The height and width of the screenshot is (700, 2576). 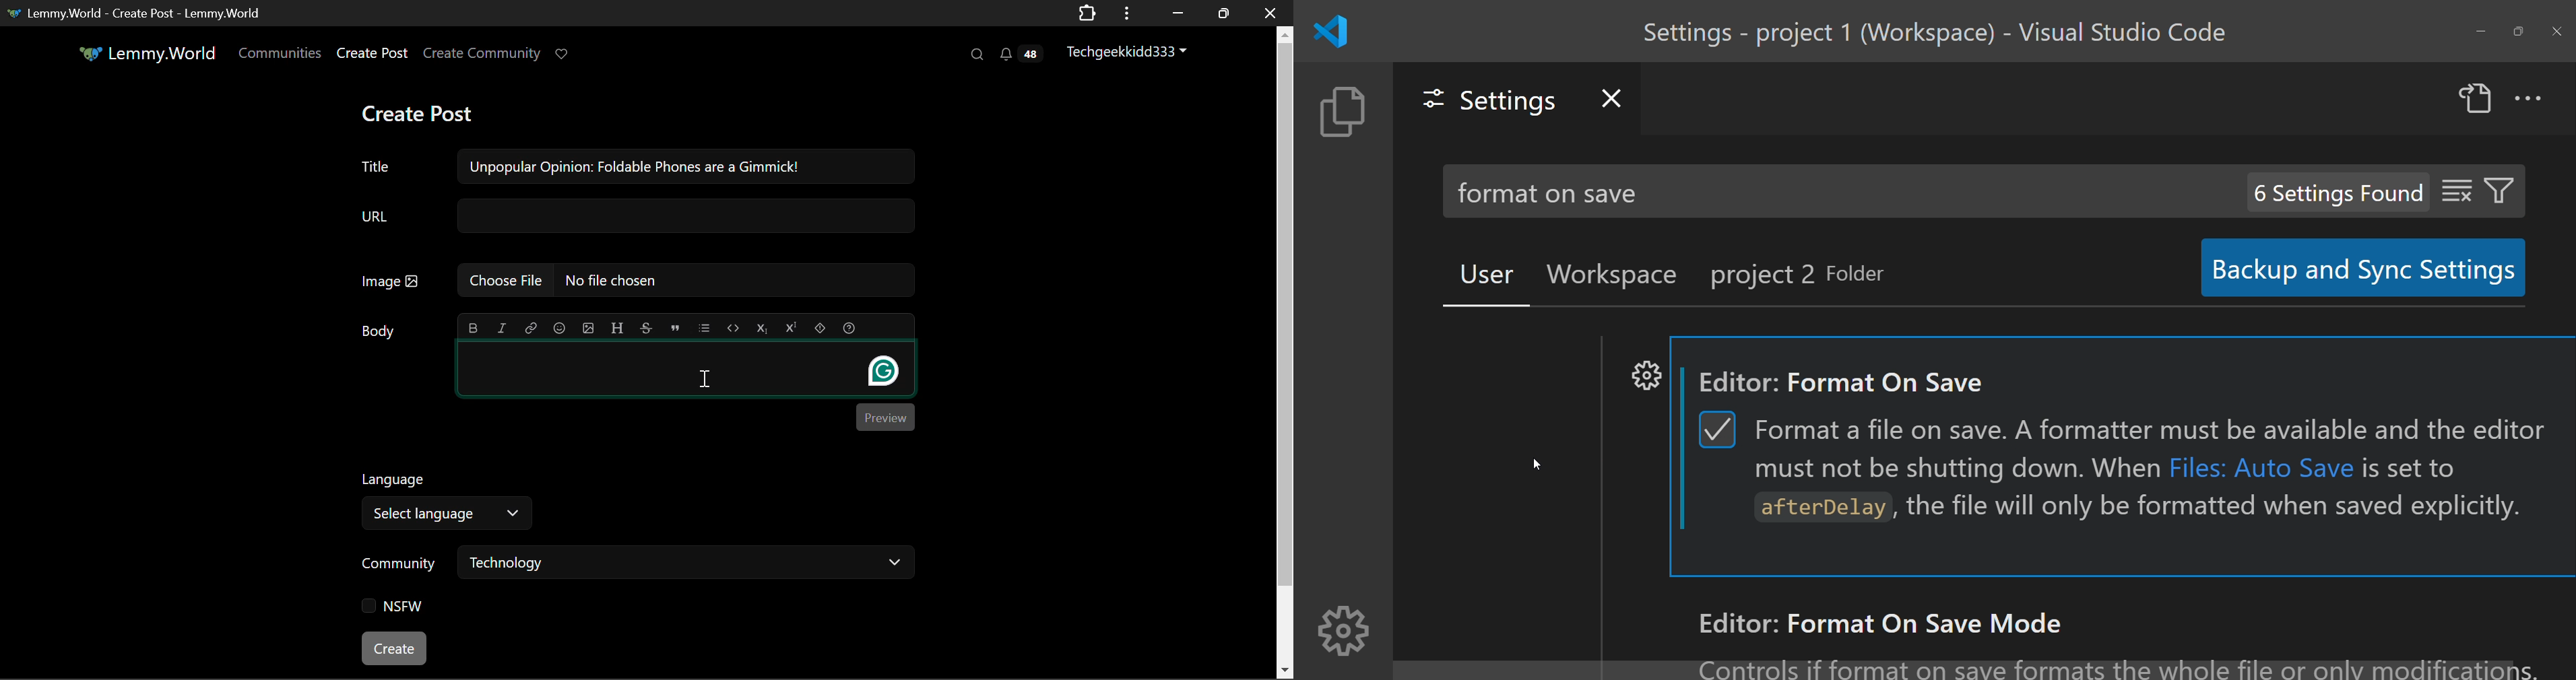 I want to click on checkbox, so click(x=1719, y=432).